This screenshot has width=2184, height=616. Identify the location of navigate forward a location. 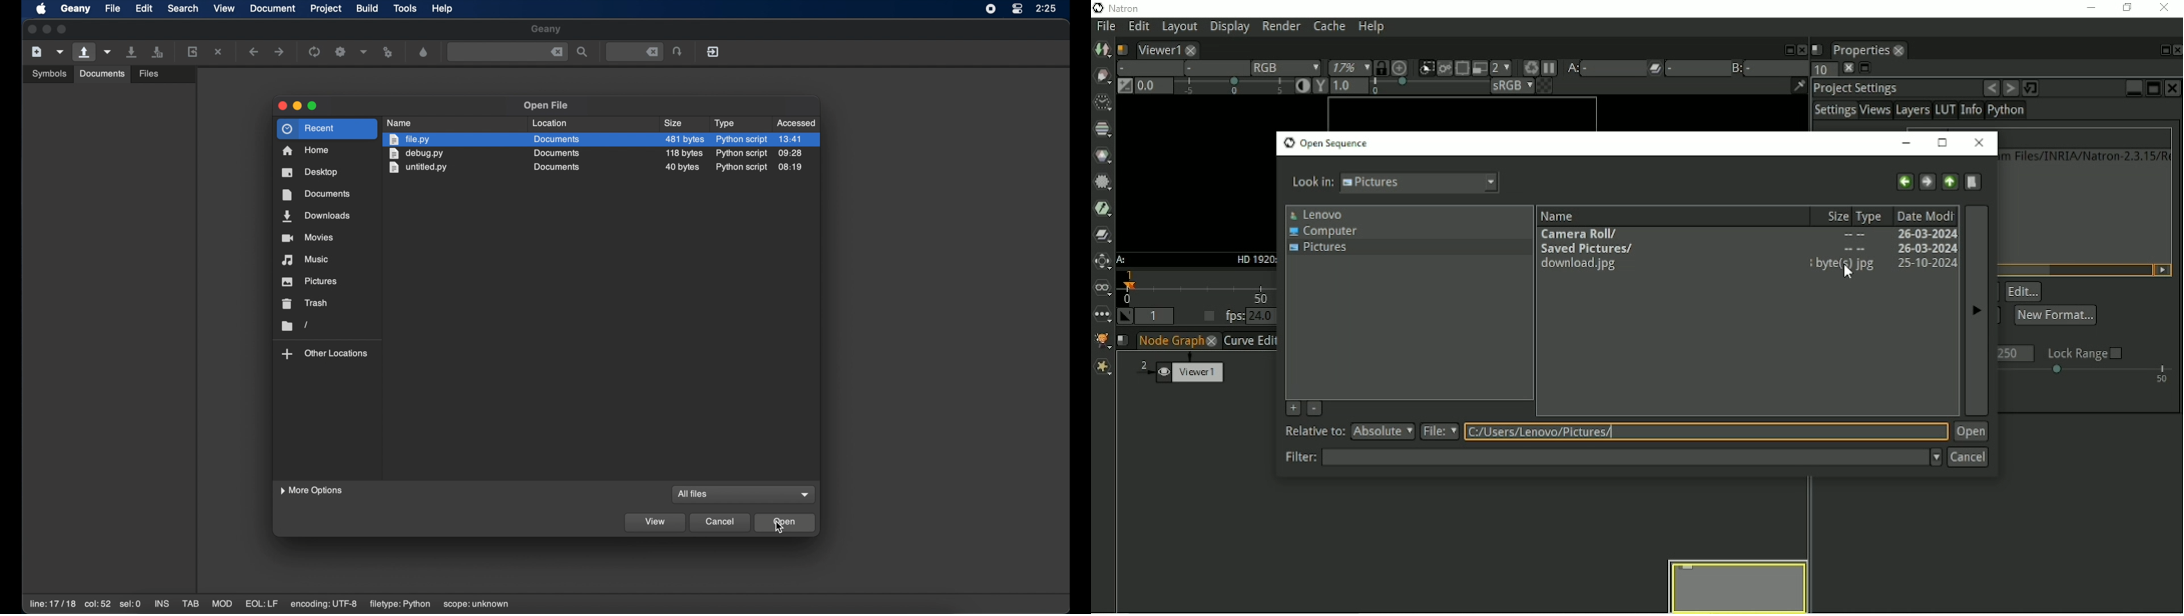
(280, 52).